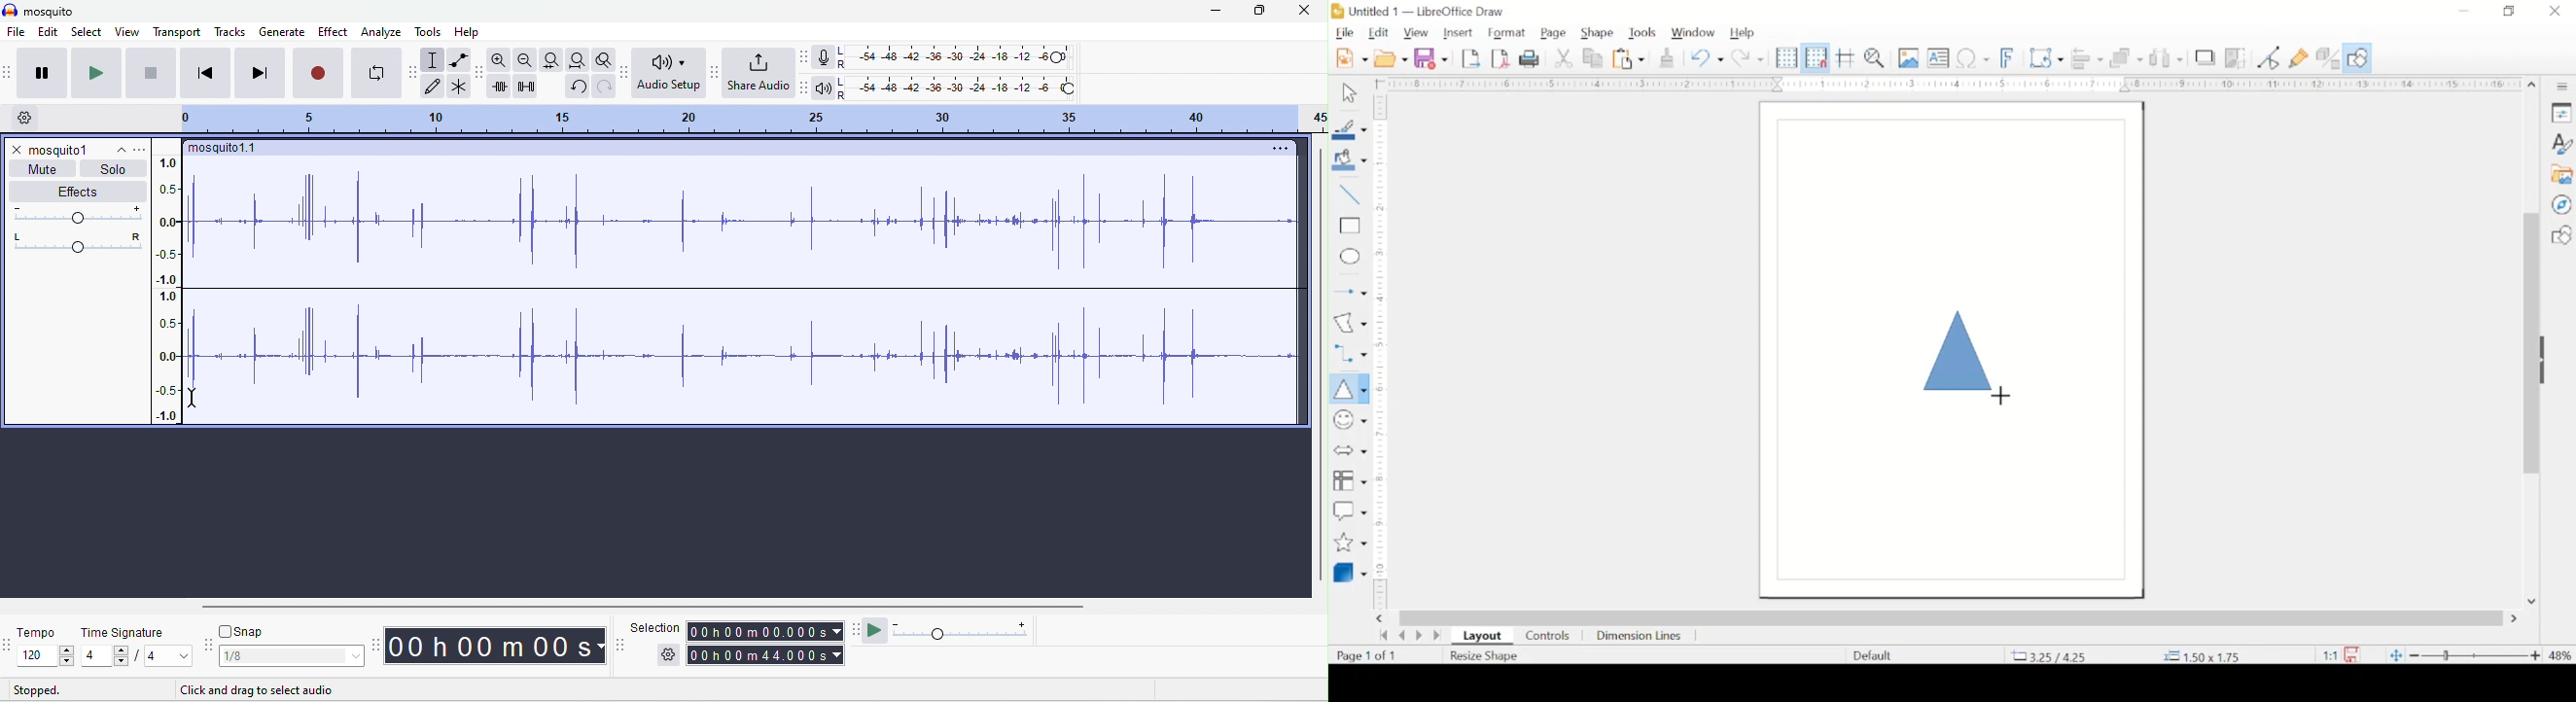 This screenshot has height=728, width=2576. What do you see at coordinates (953, 56) in the screenshot?
I see `recording level` at bounding box center [953, 56].